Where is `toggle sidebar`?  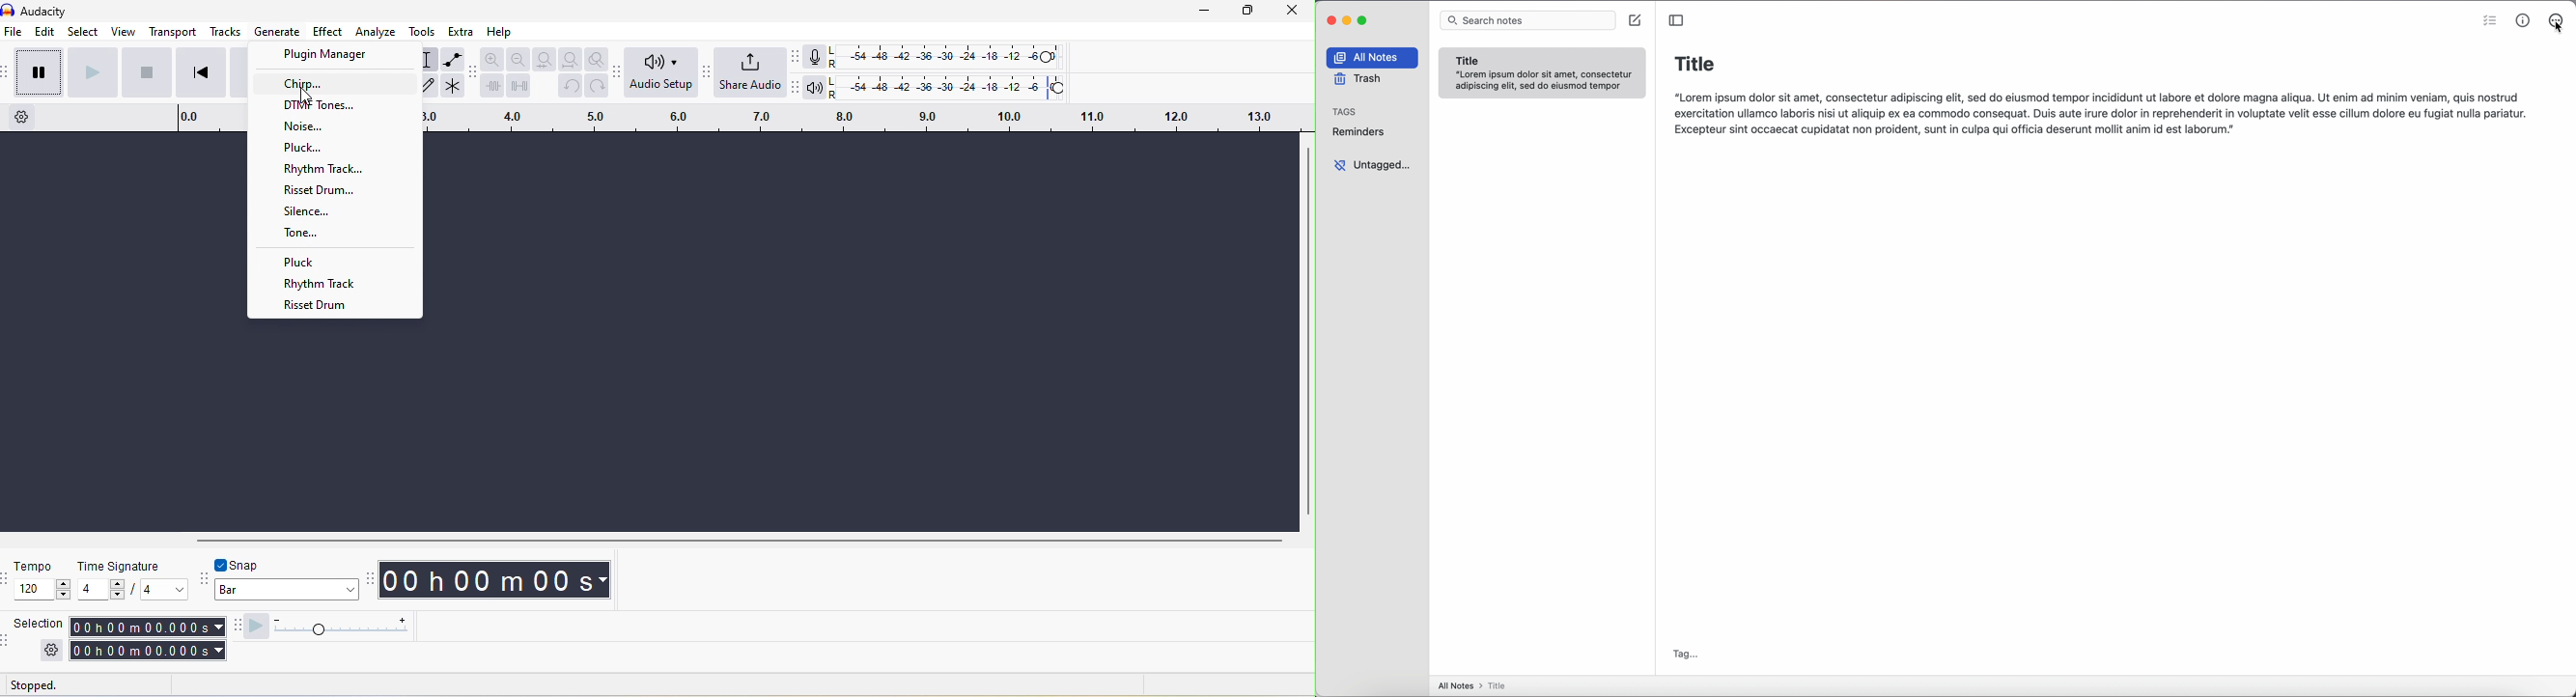
toggle sidebar is located at coordinates (1676, 20).